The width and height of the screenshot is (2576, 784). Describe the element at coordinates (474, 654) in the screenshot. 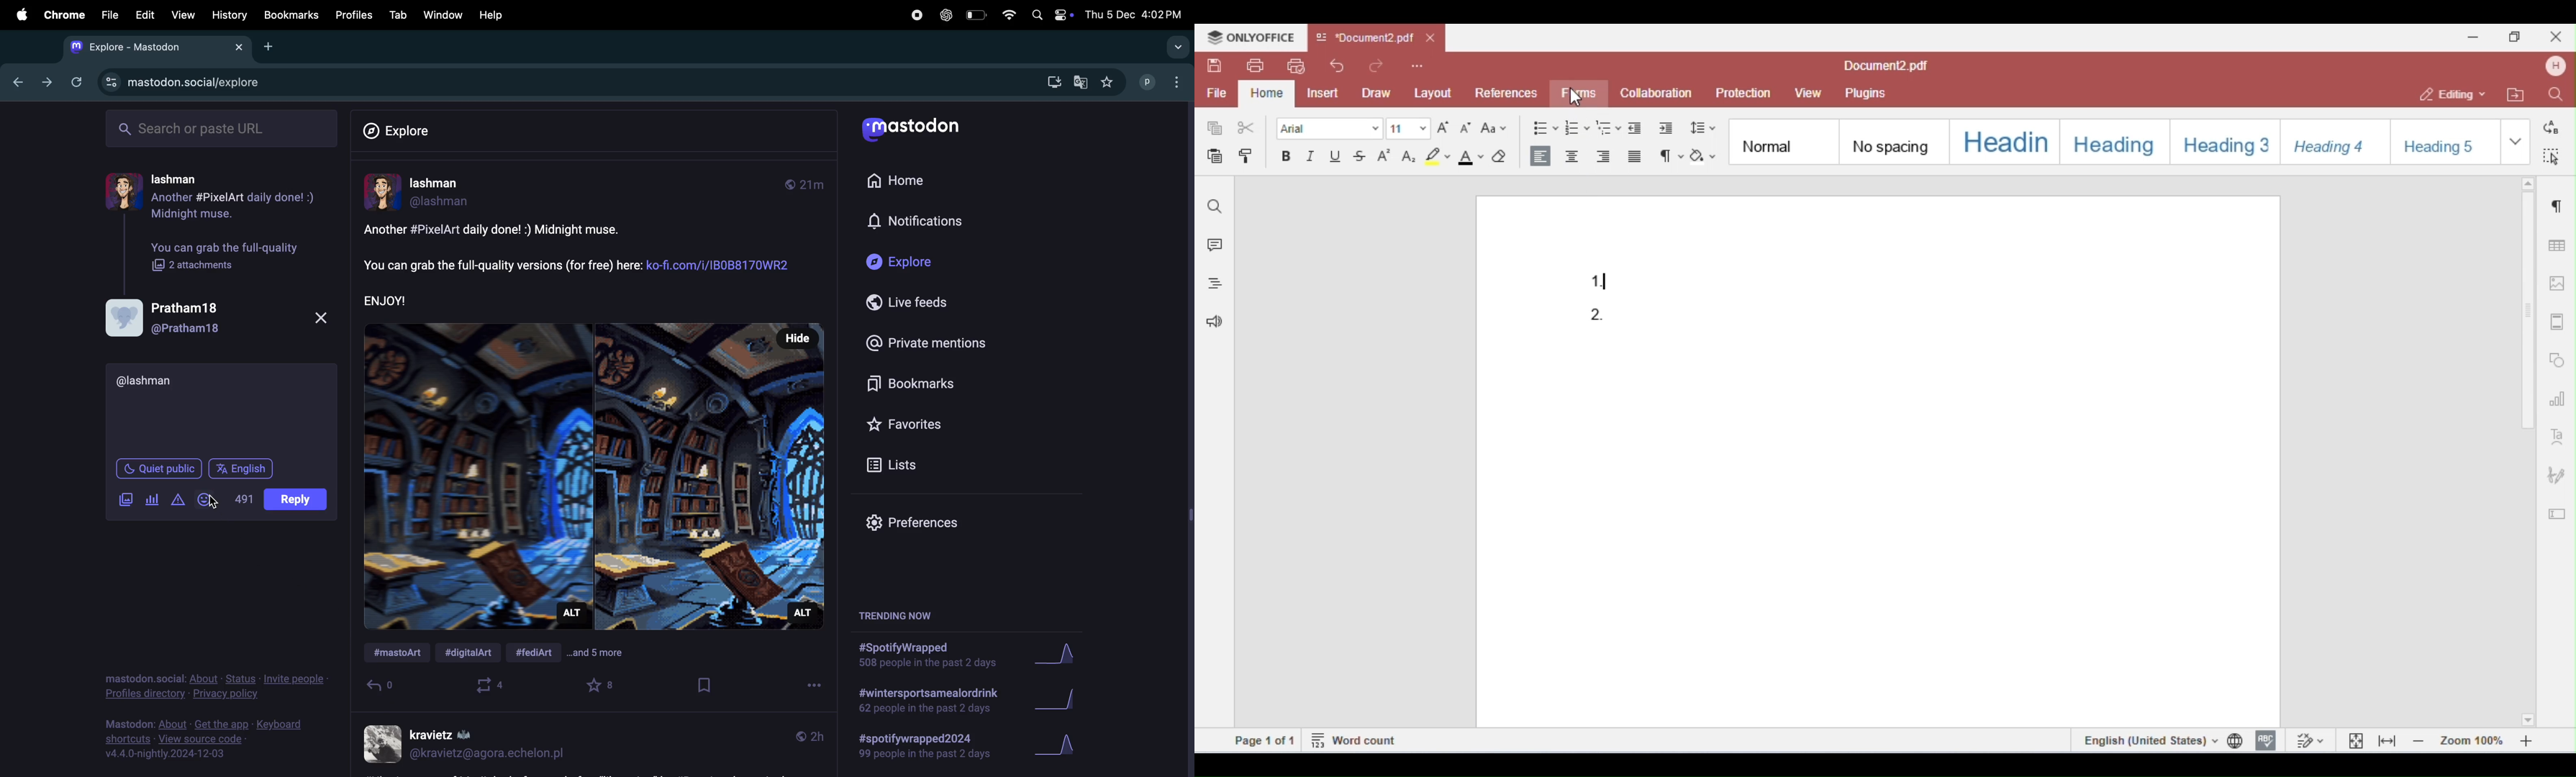

I see `#digital ART` at that location.